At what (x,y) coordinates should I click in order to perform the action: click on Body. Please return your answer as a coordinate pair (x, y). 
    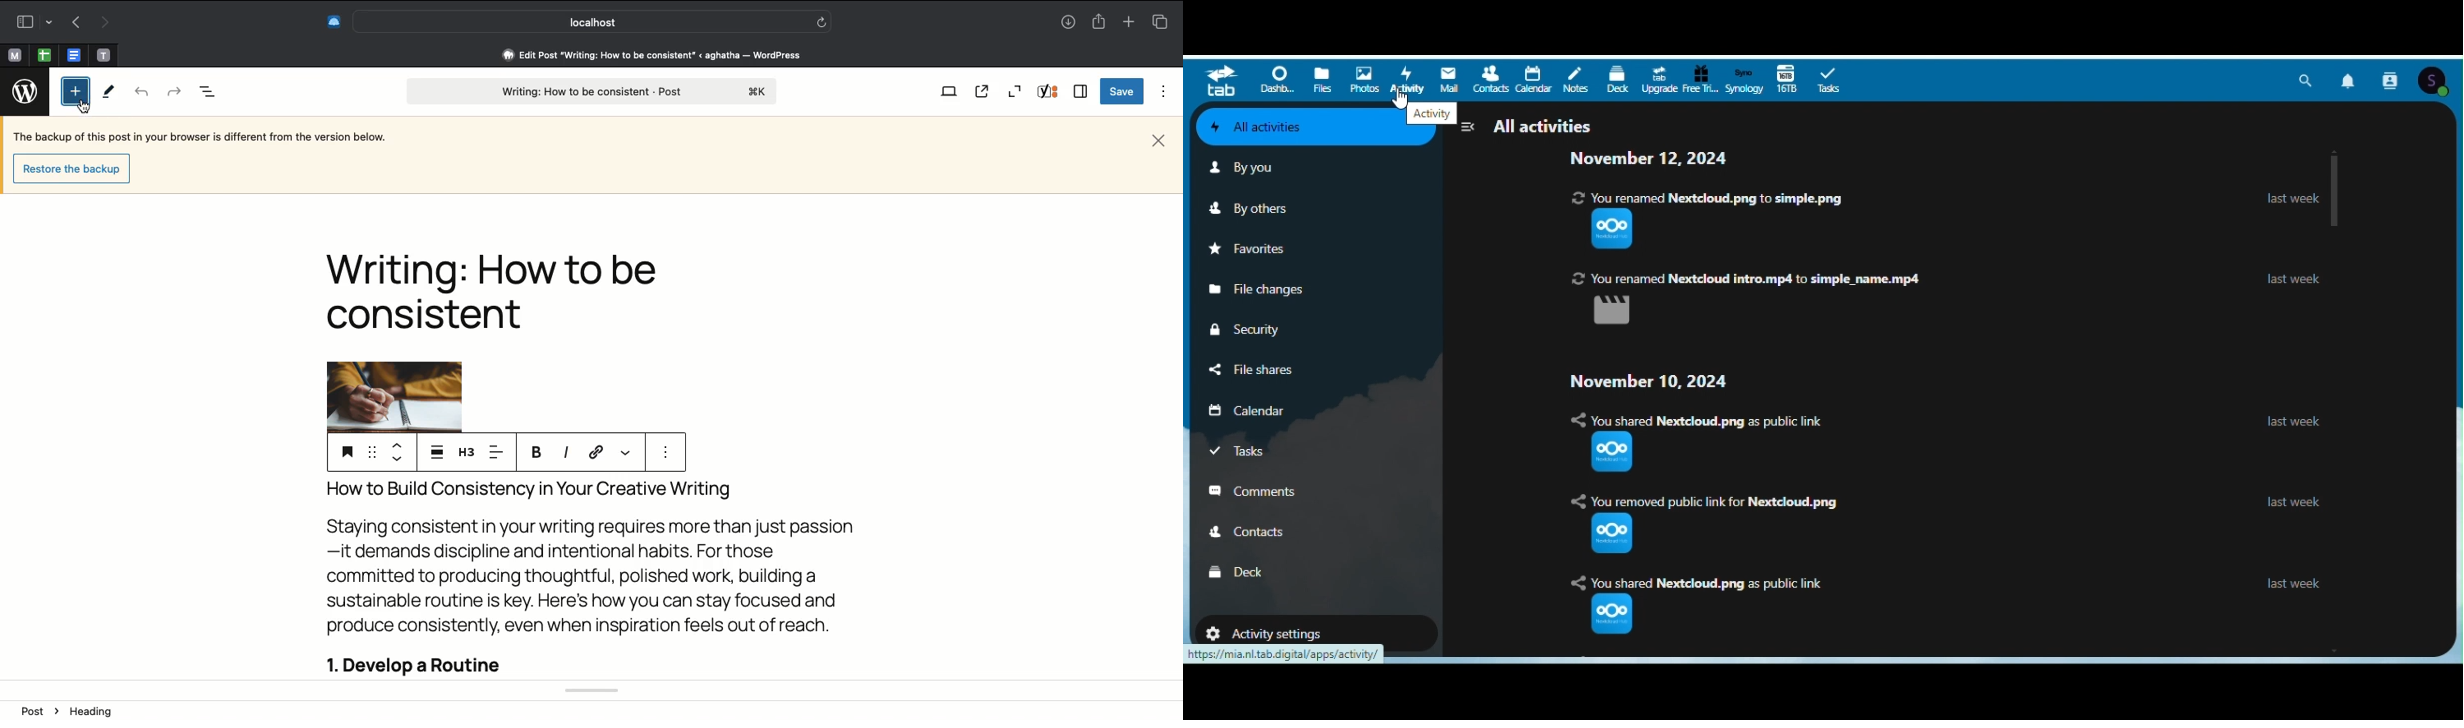
    Looking at the image, I should click on (589, 576).